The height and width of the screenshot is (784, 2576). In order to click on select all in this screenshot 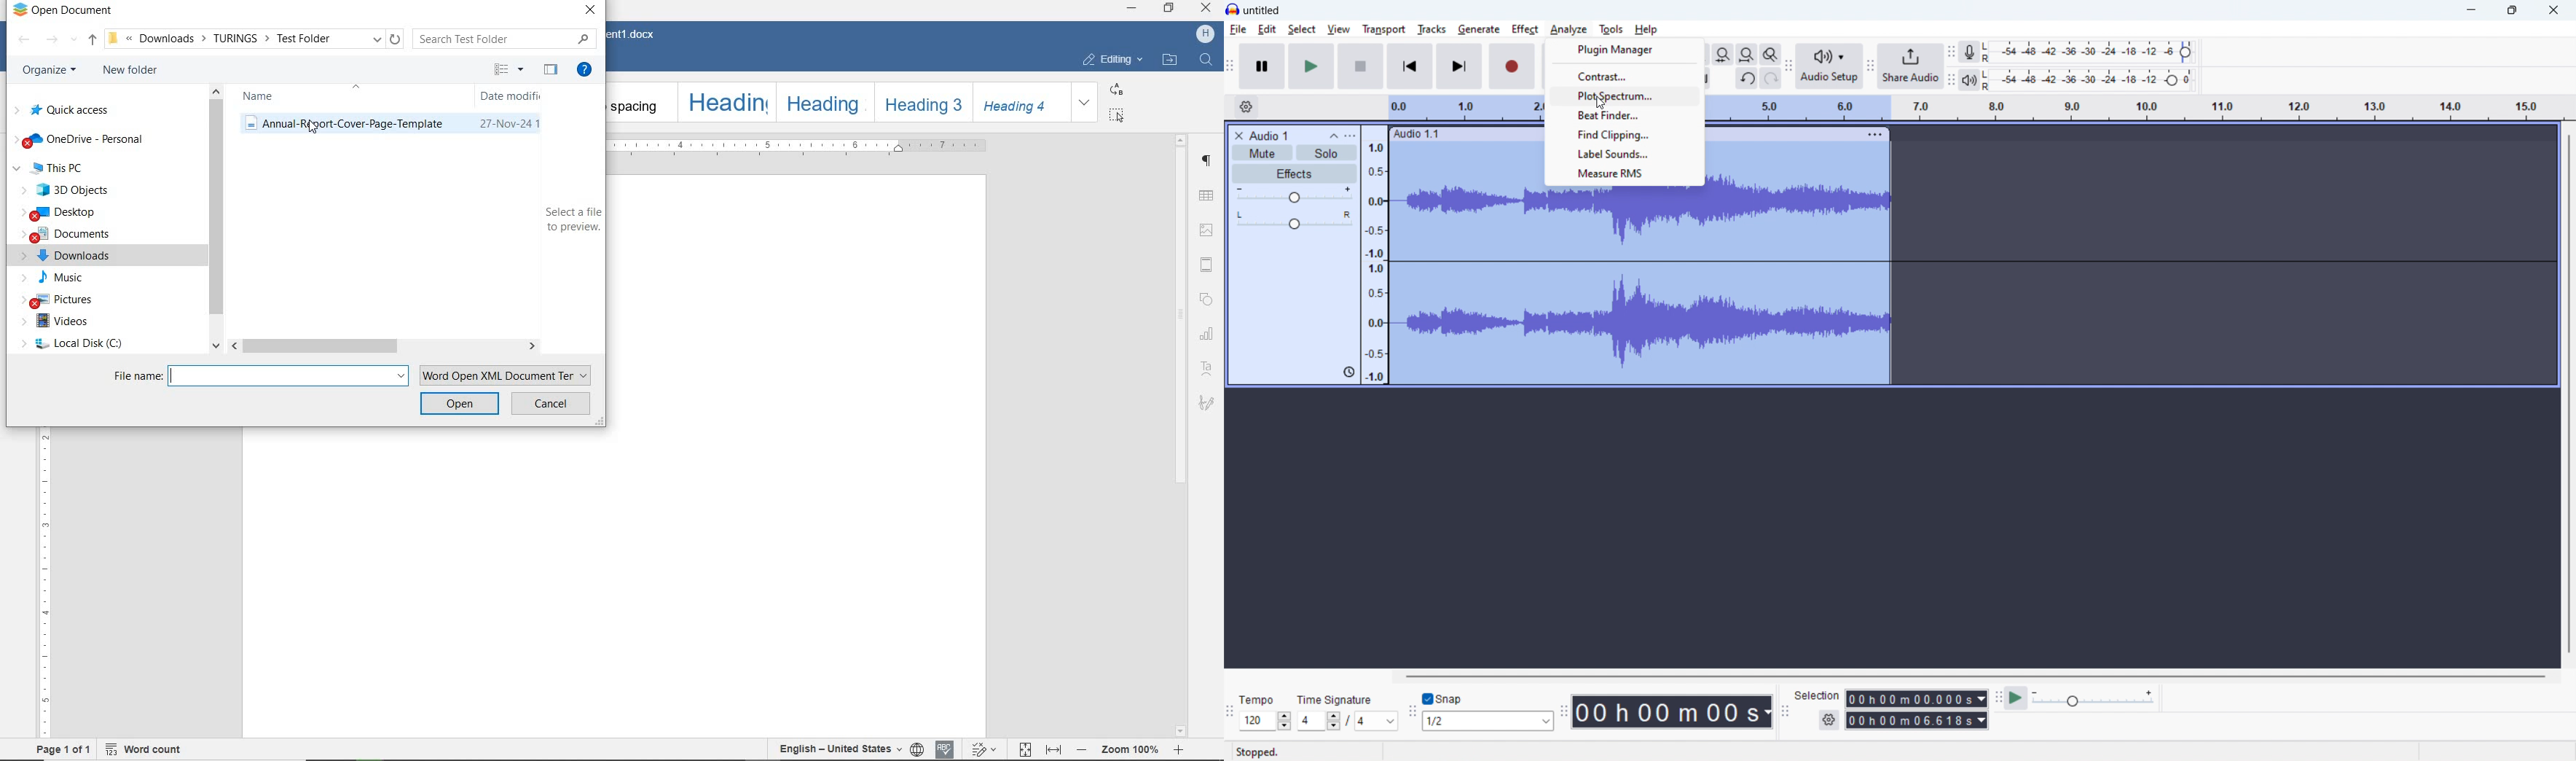, I will do `click(1115, 115)`.